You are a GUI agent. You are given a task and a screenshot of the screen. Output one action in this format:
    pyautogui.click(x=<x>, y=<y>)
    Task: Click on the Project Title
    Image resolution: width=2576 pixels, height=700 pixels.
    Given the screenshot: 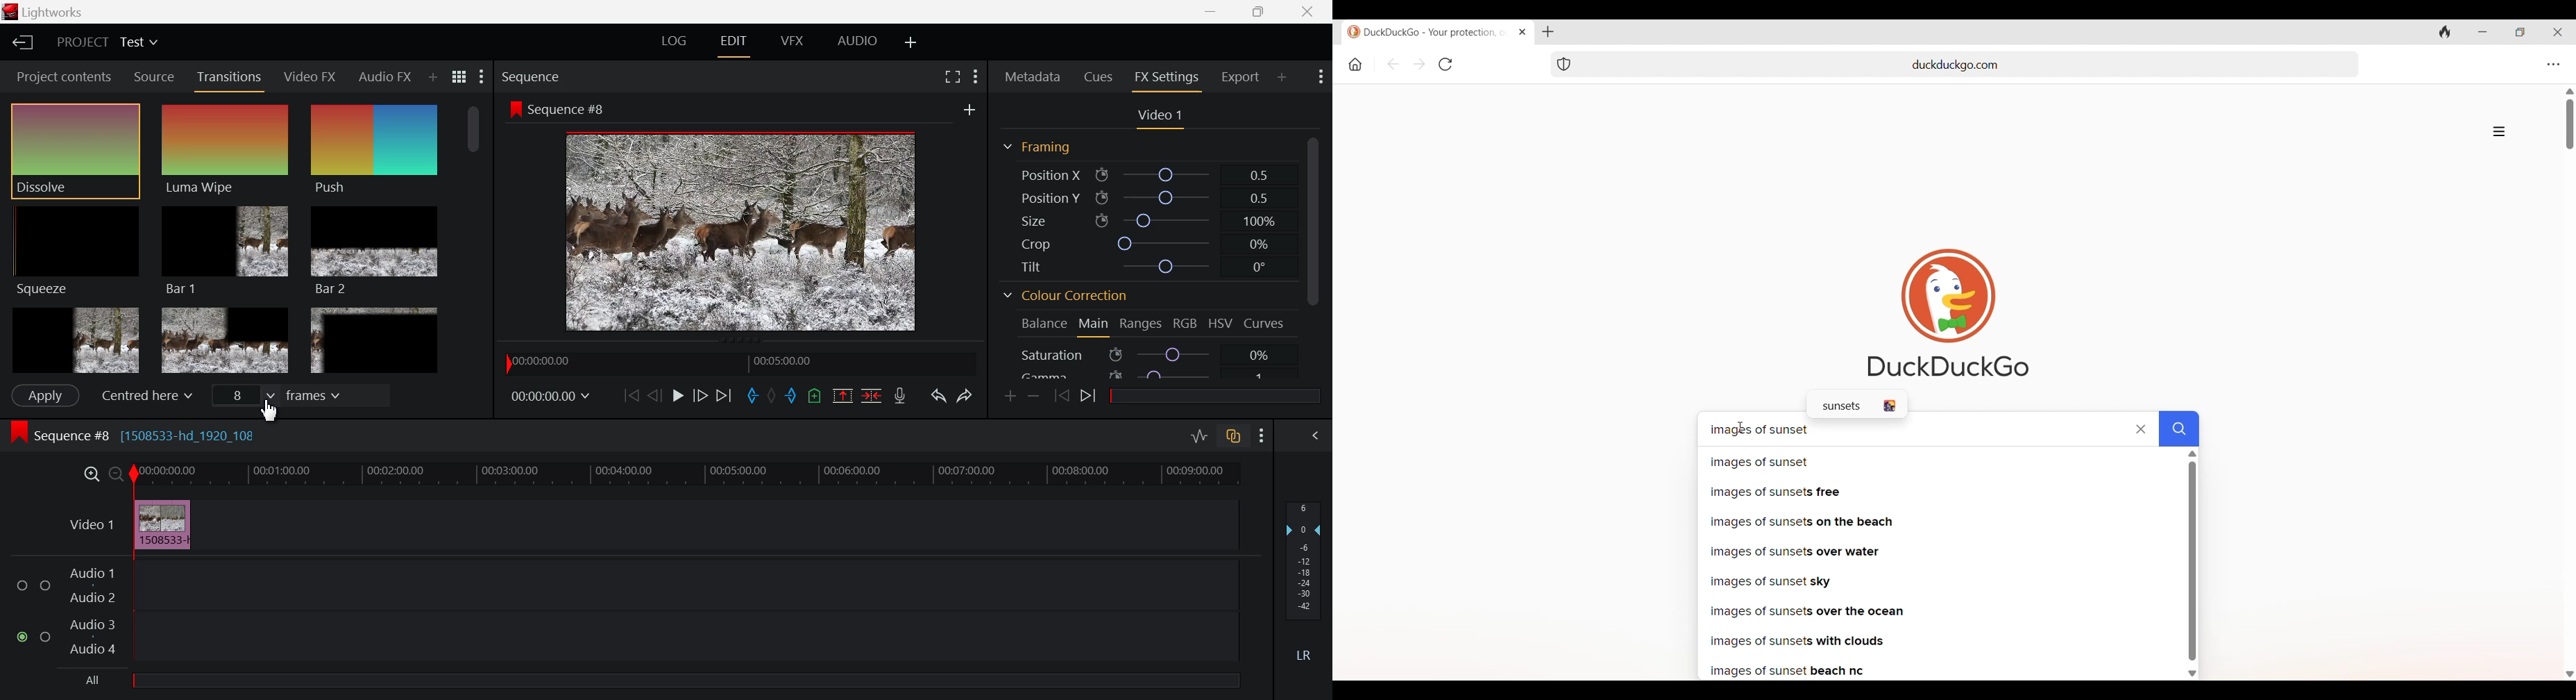 What is the action you would take?
    pyautogui.click(x=107, y=42)
    